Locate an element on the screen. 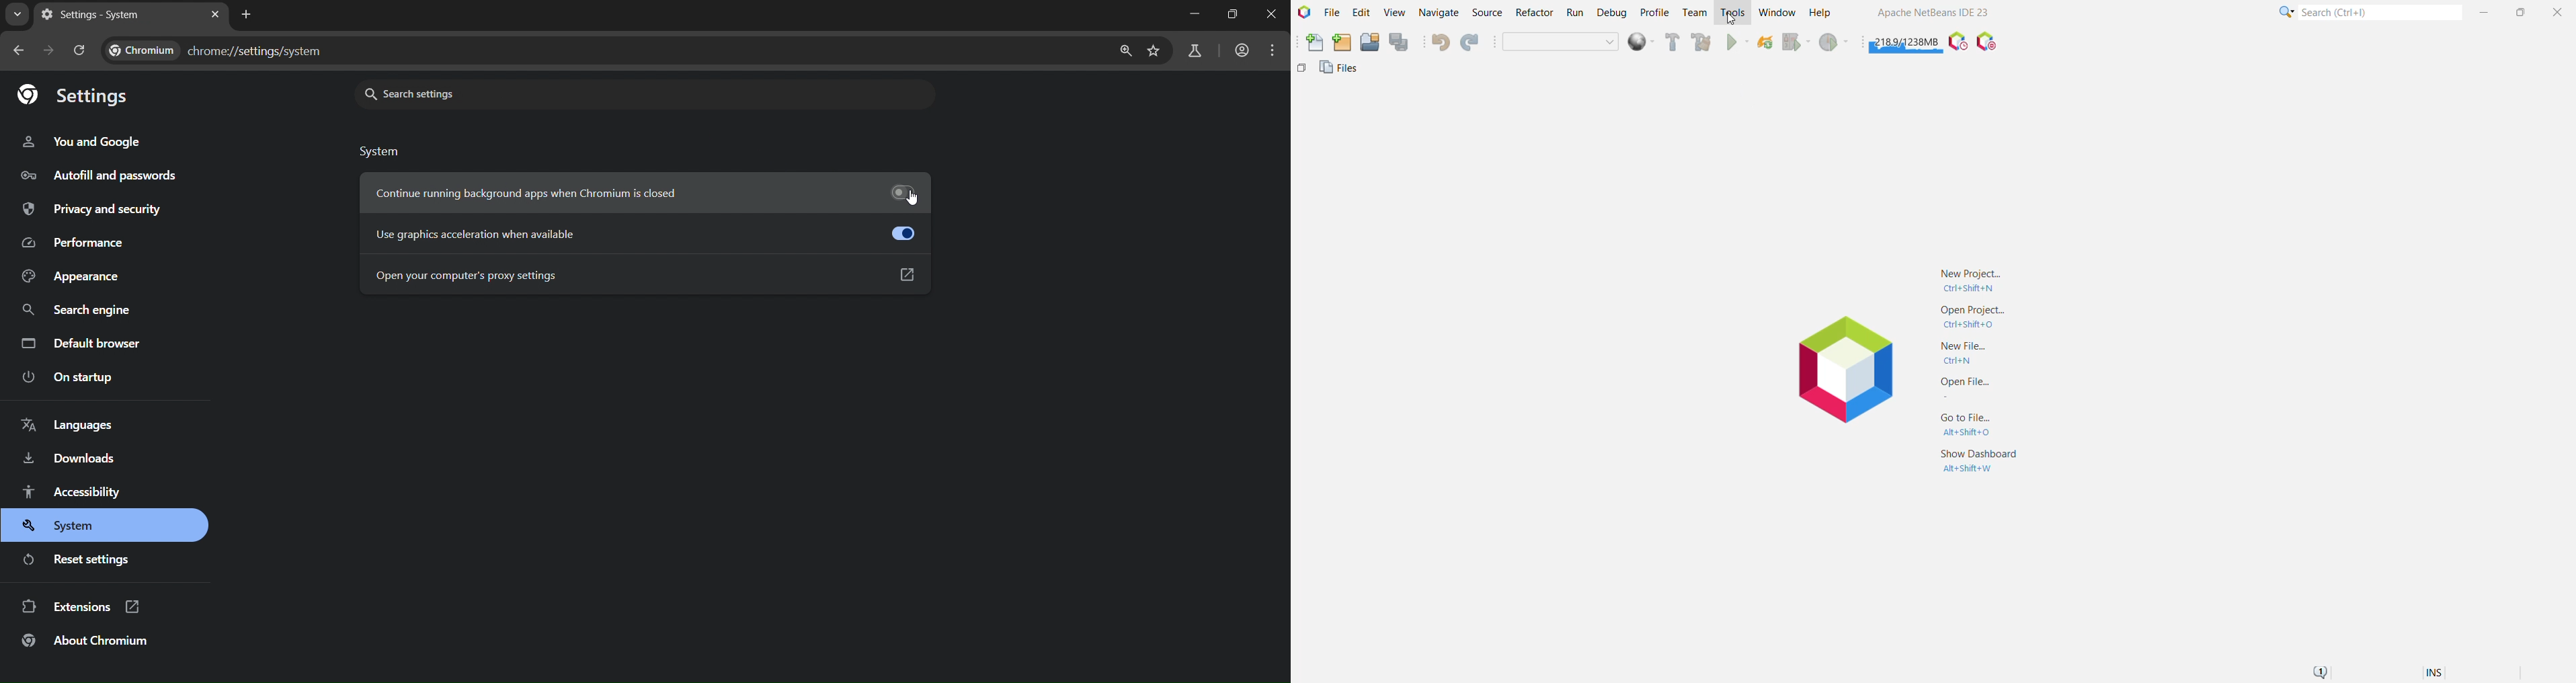  Profile is located at coordinates (1655, 12).